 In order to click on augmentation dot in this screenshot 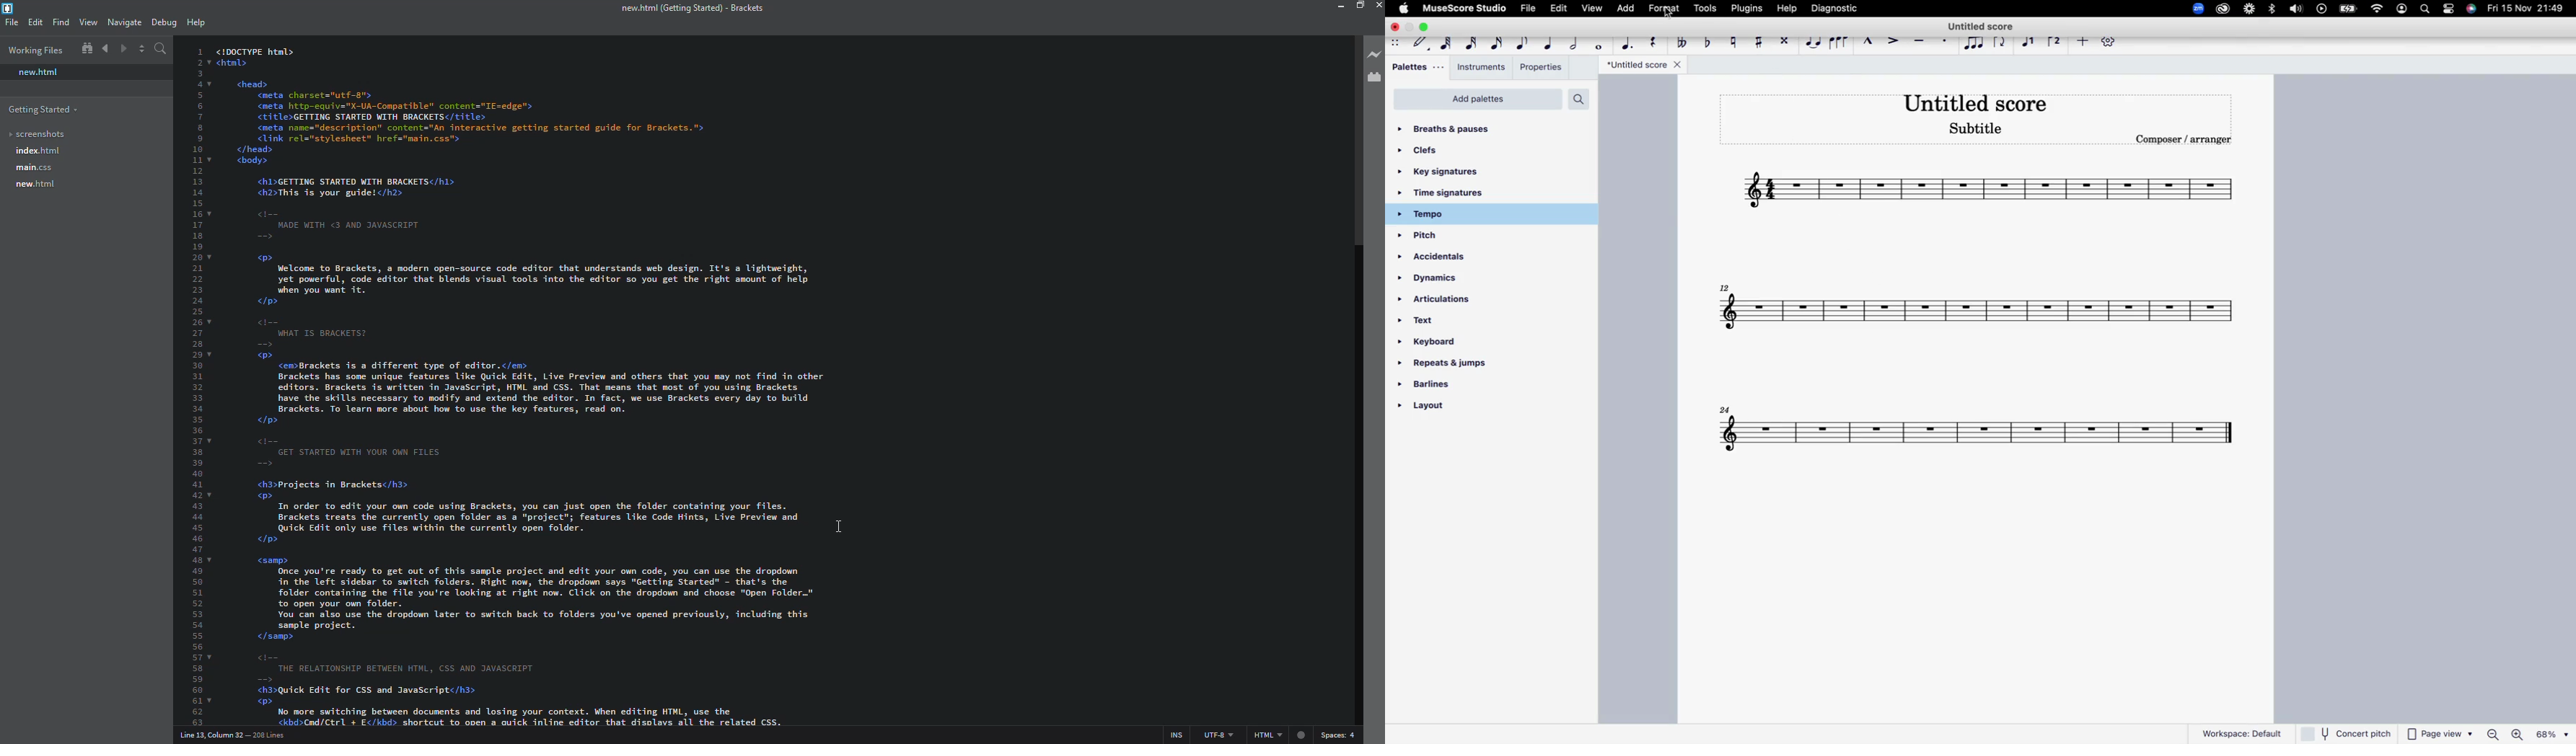, I will do `click(1630, 42)`.